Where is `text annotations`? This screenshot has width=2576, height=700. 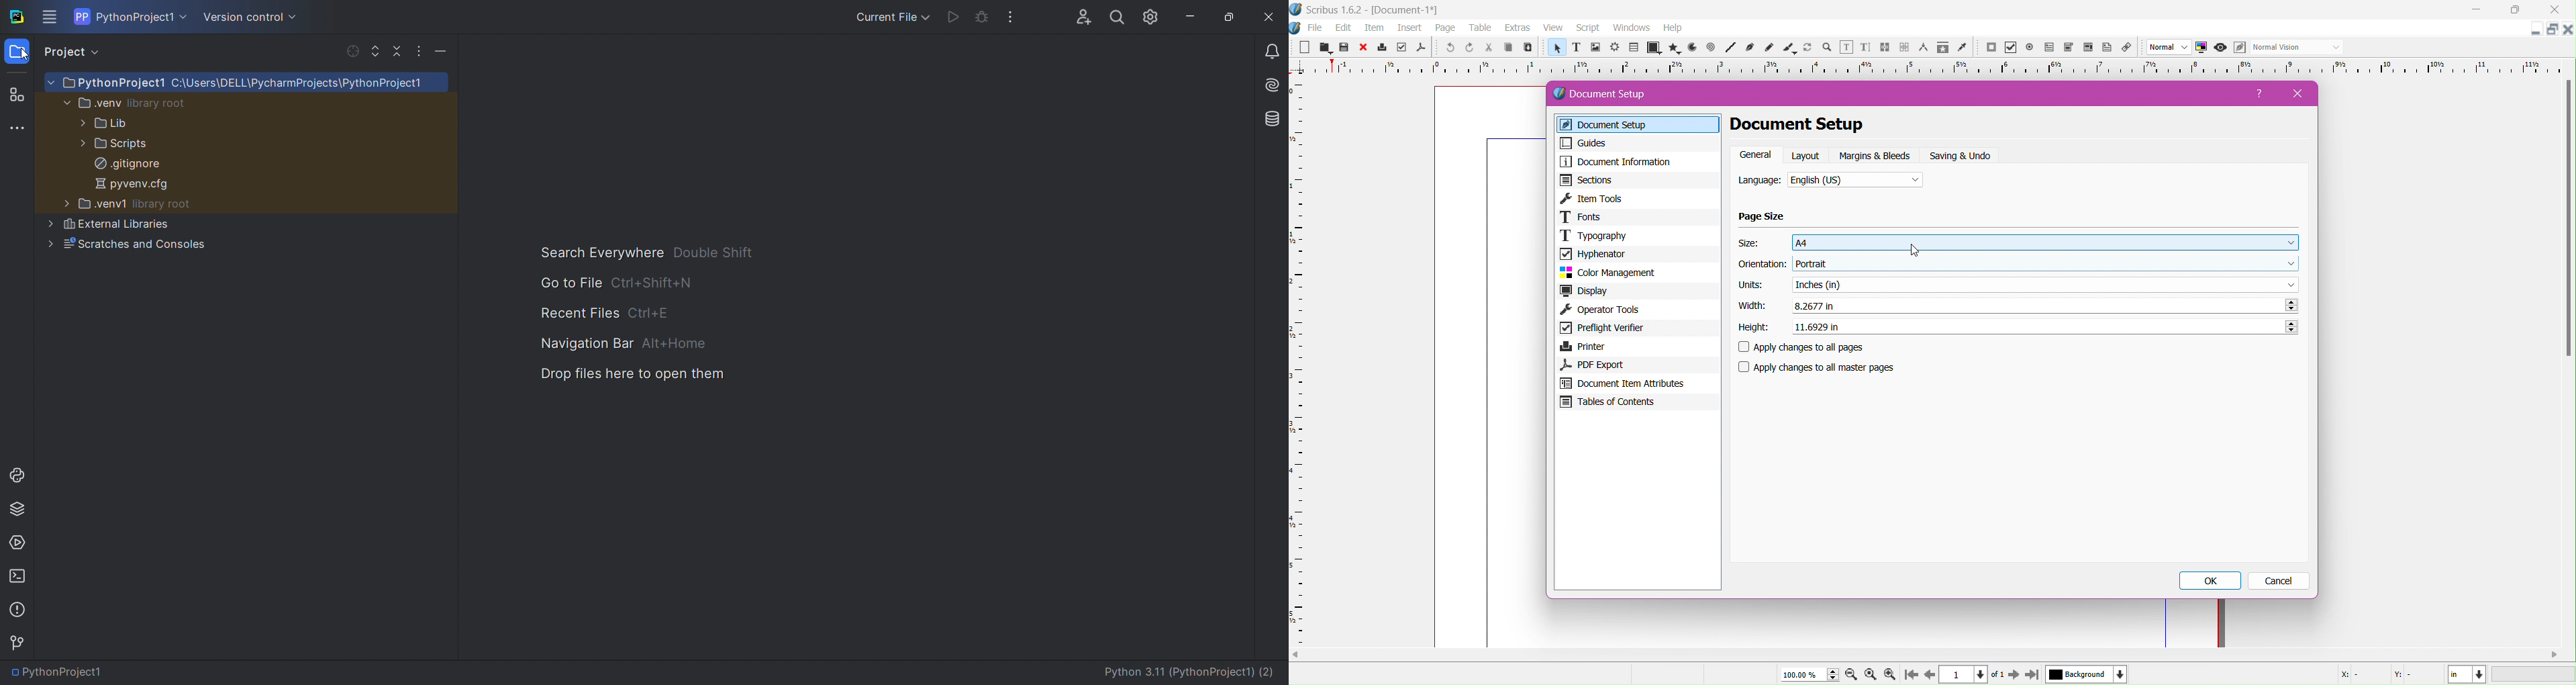
text annotations is located at coordinates (2110, 48).